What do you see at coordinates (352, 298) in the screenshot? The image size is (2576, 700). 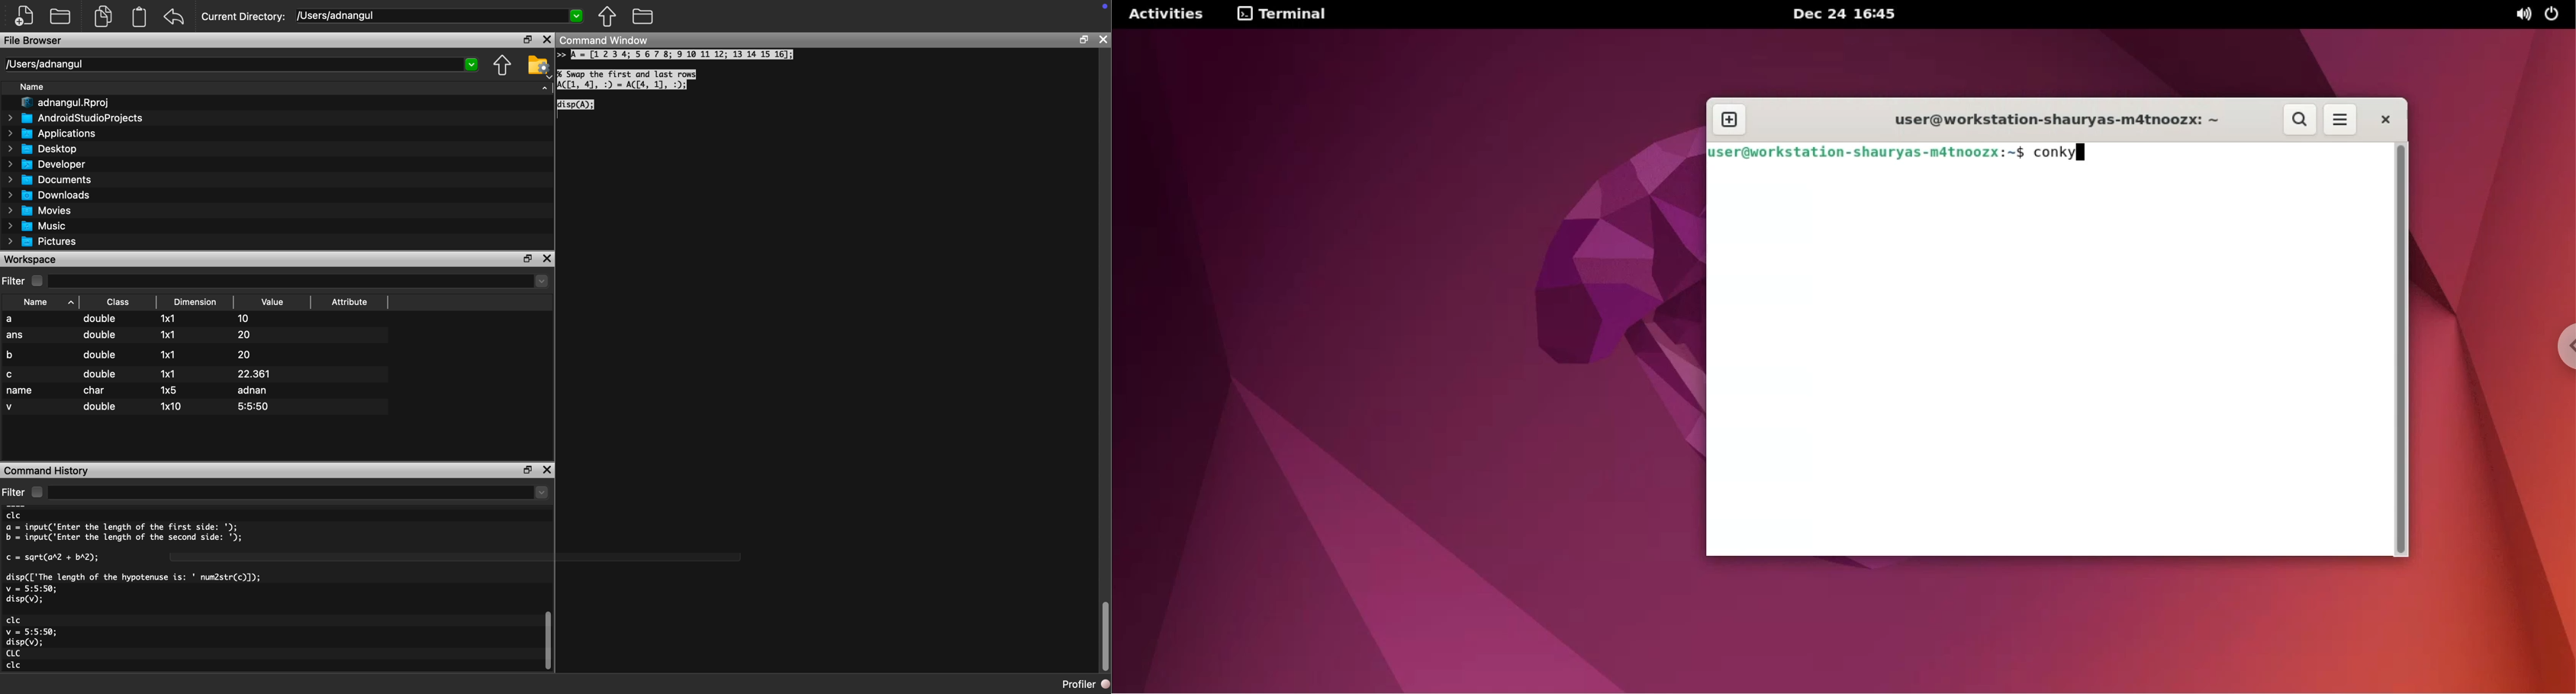 I see `Attribute` at bounding box center [352, 298].